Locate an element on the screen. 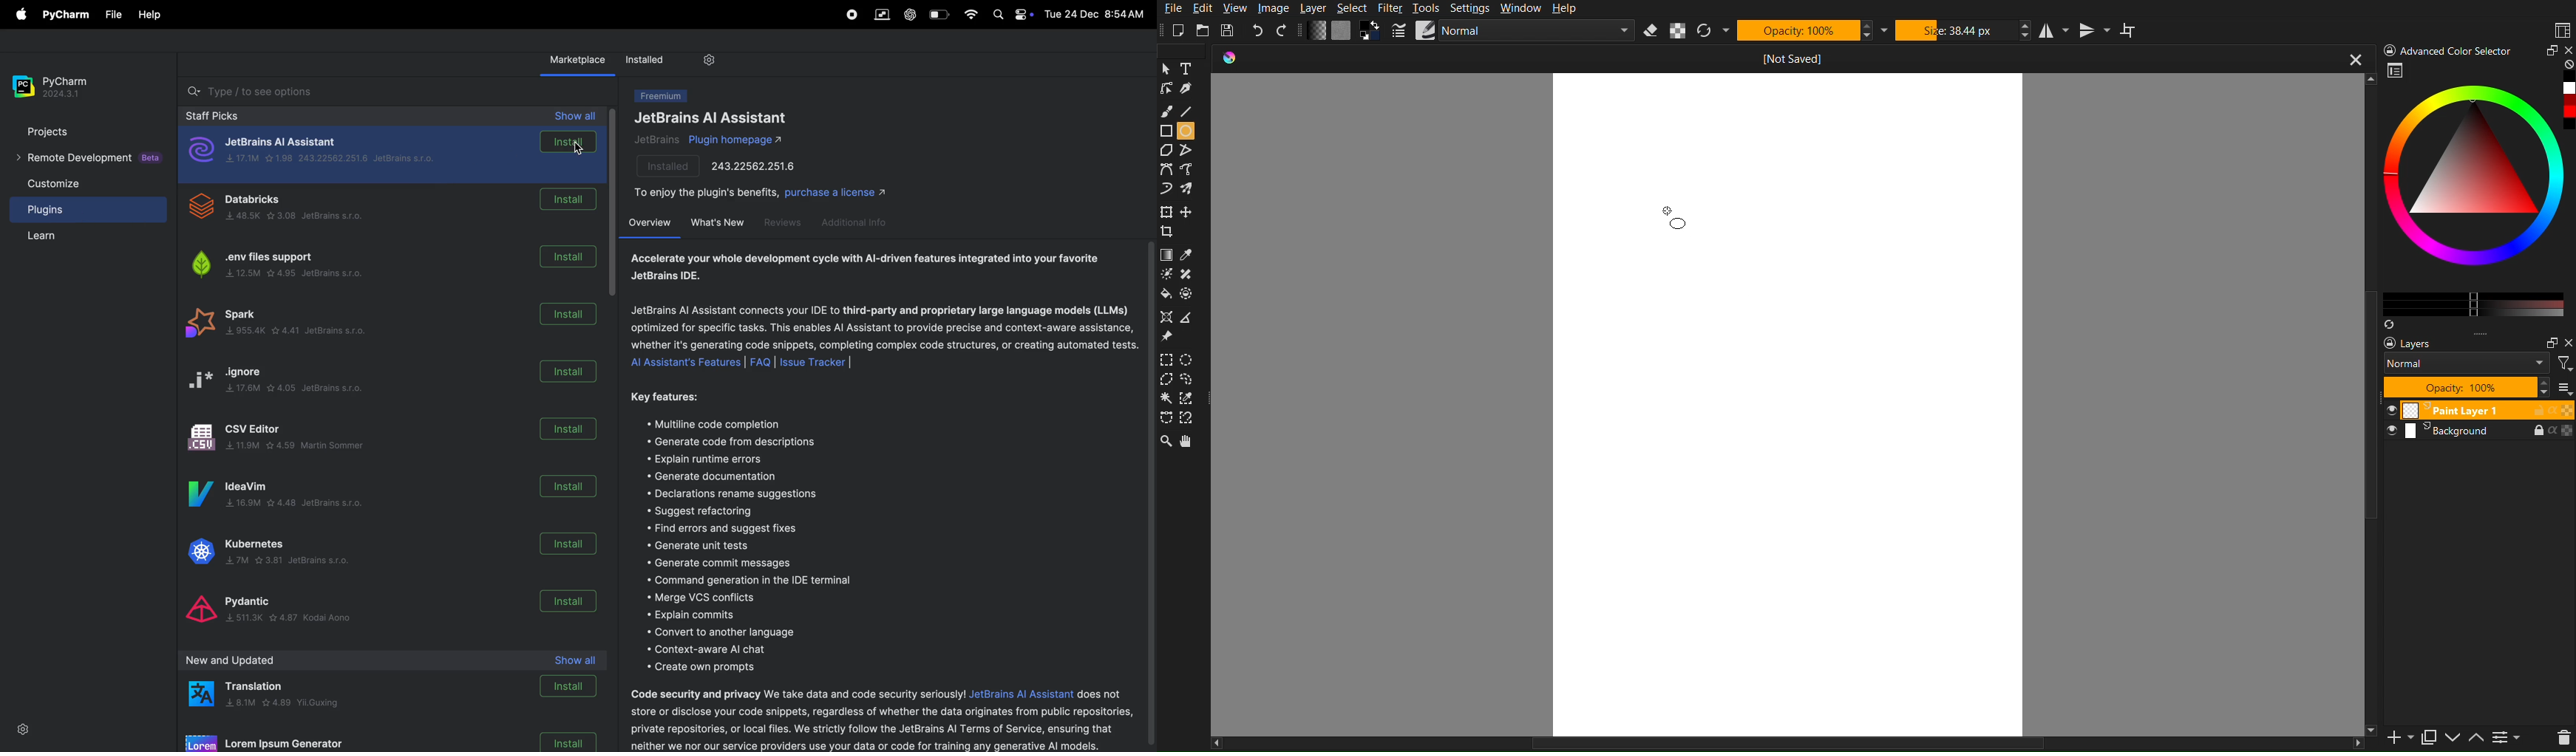 The width and height of the screenshot is (2576, 756). show all is located at coordinates (573, 660).